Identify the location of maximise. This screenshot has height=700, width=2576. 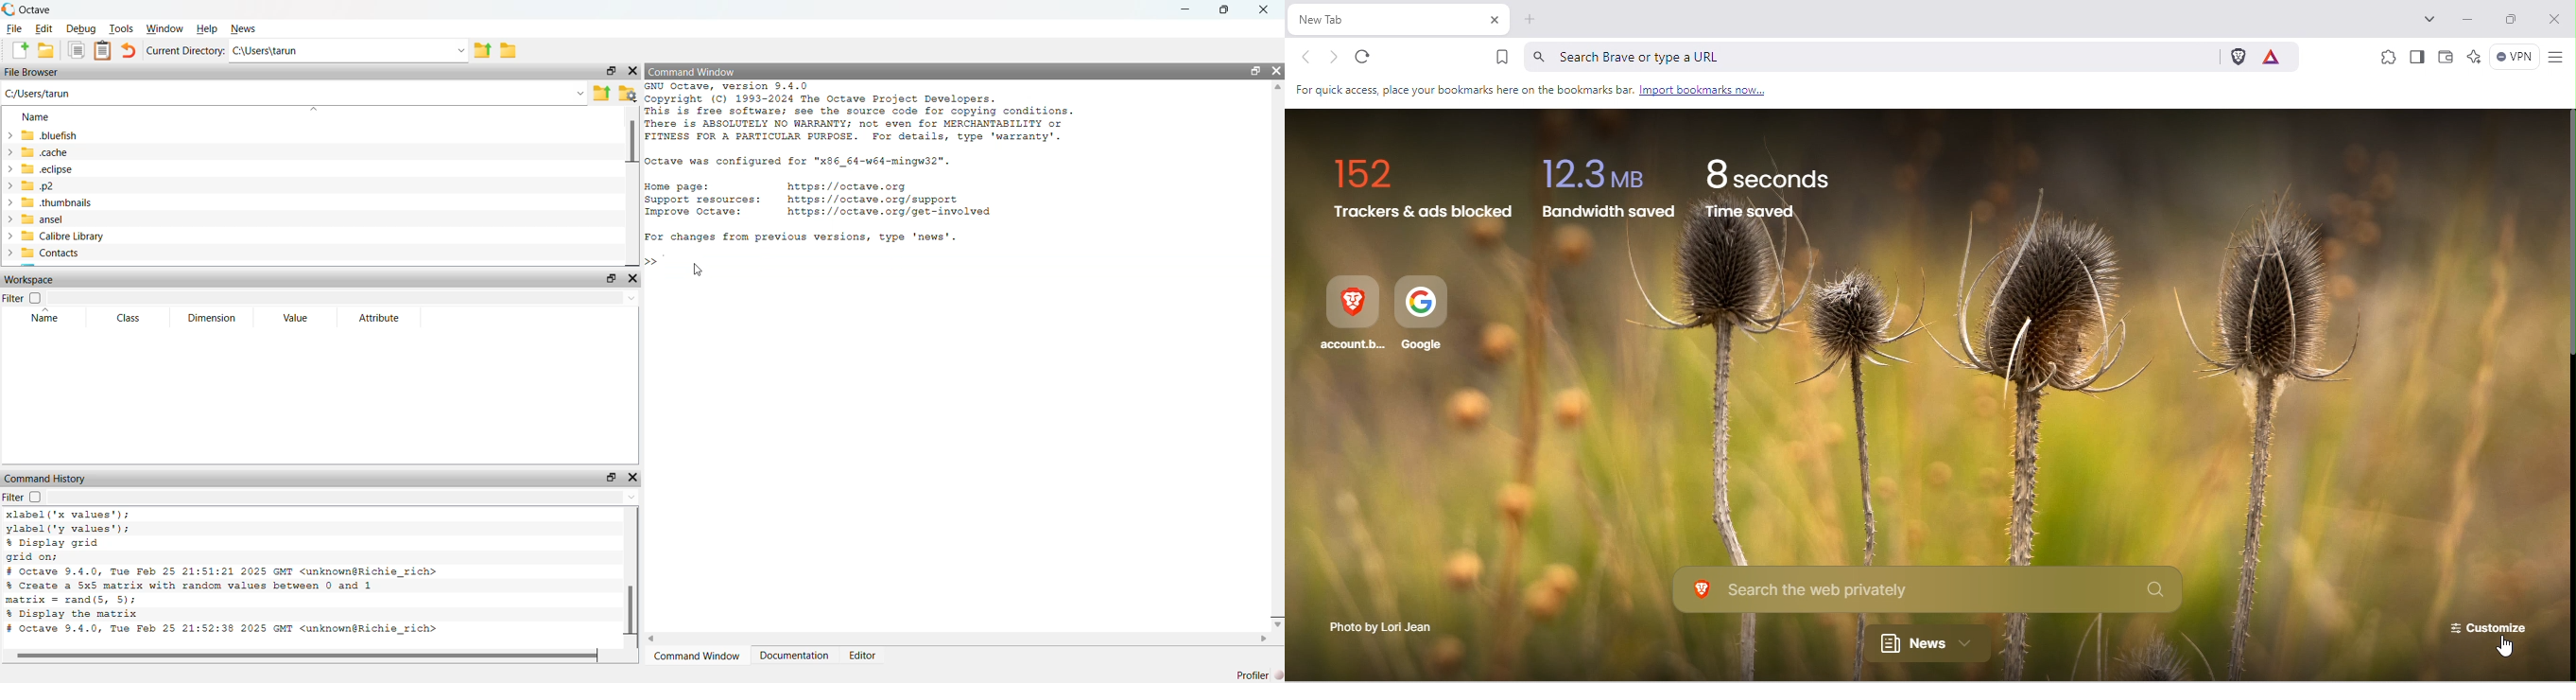
(608, 72).